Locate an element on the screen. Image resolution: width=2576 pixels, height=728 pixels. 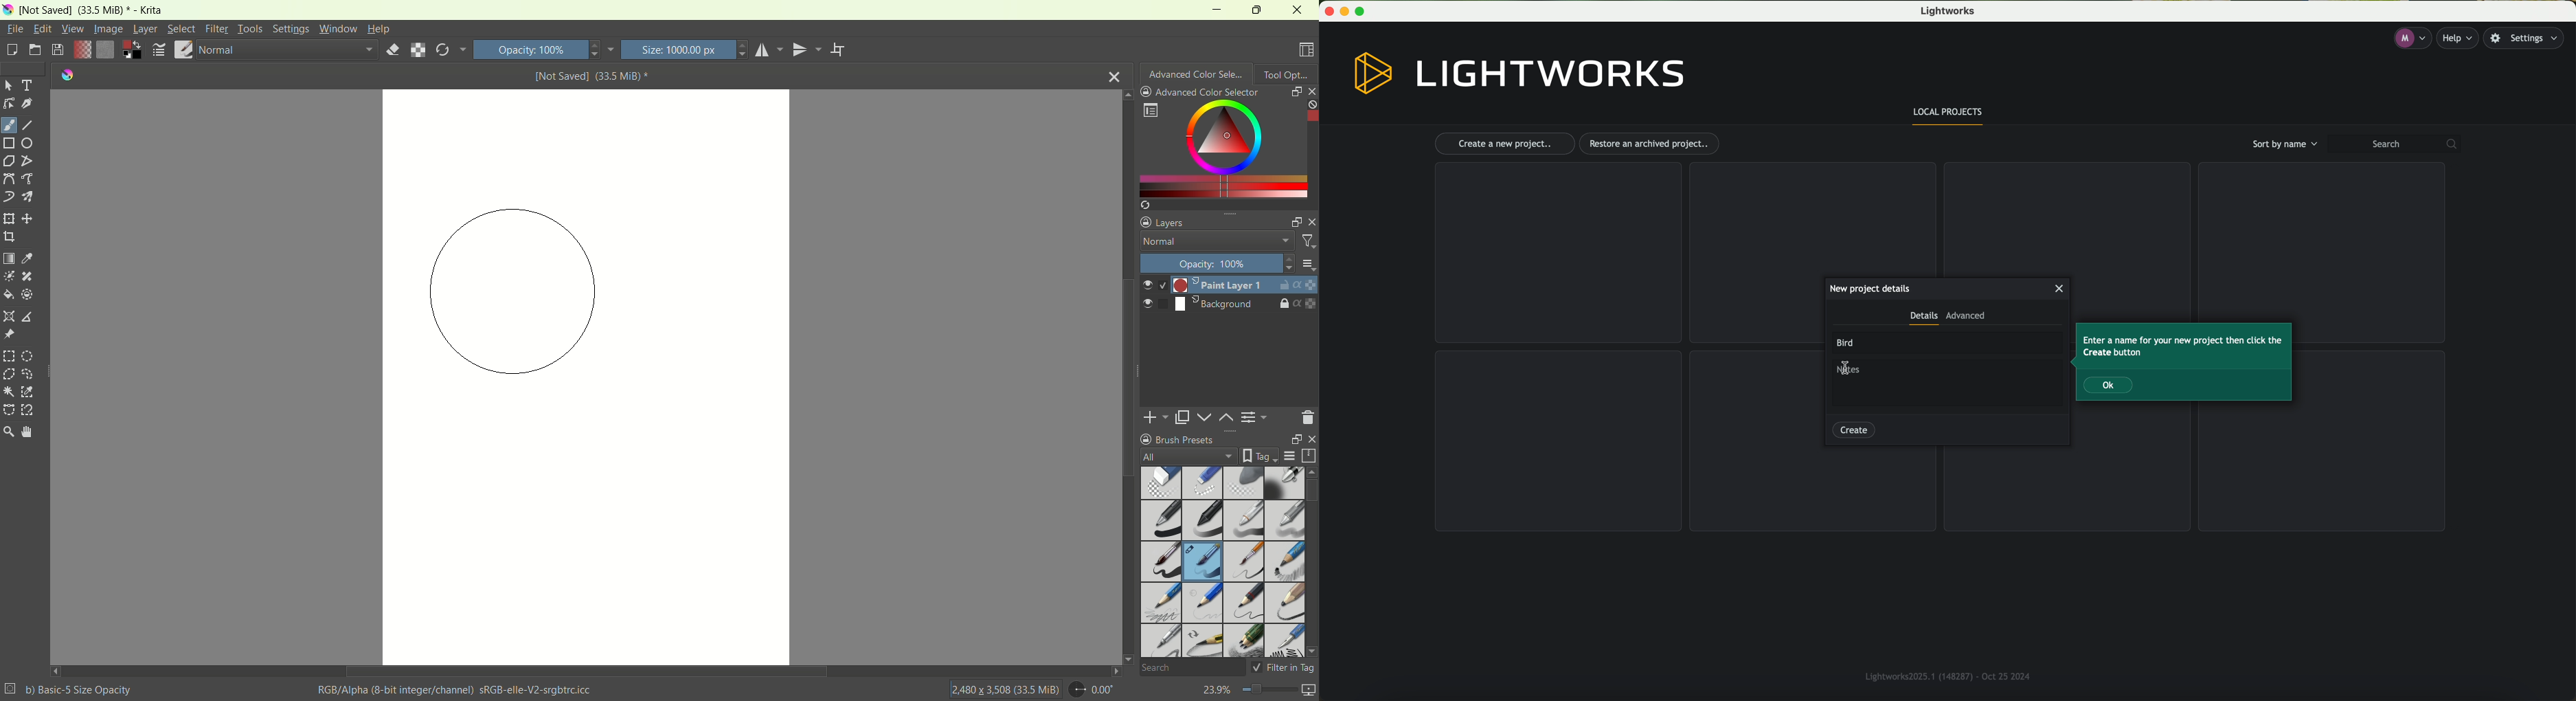
polyline is located at coordinates (28, 160).